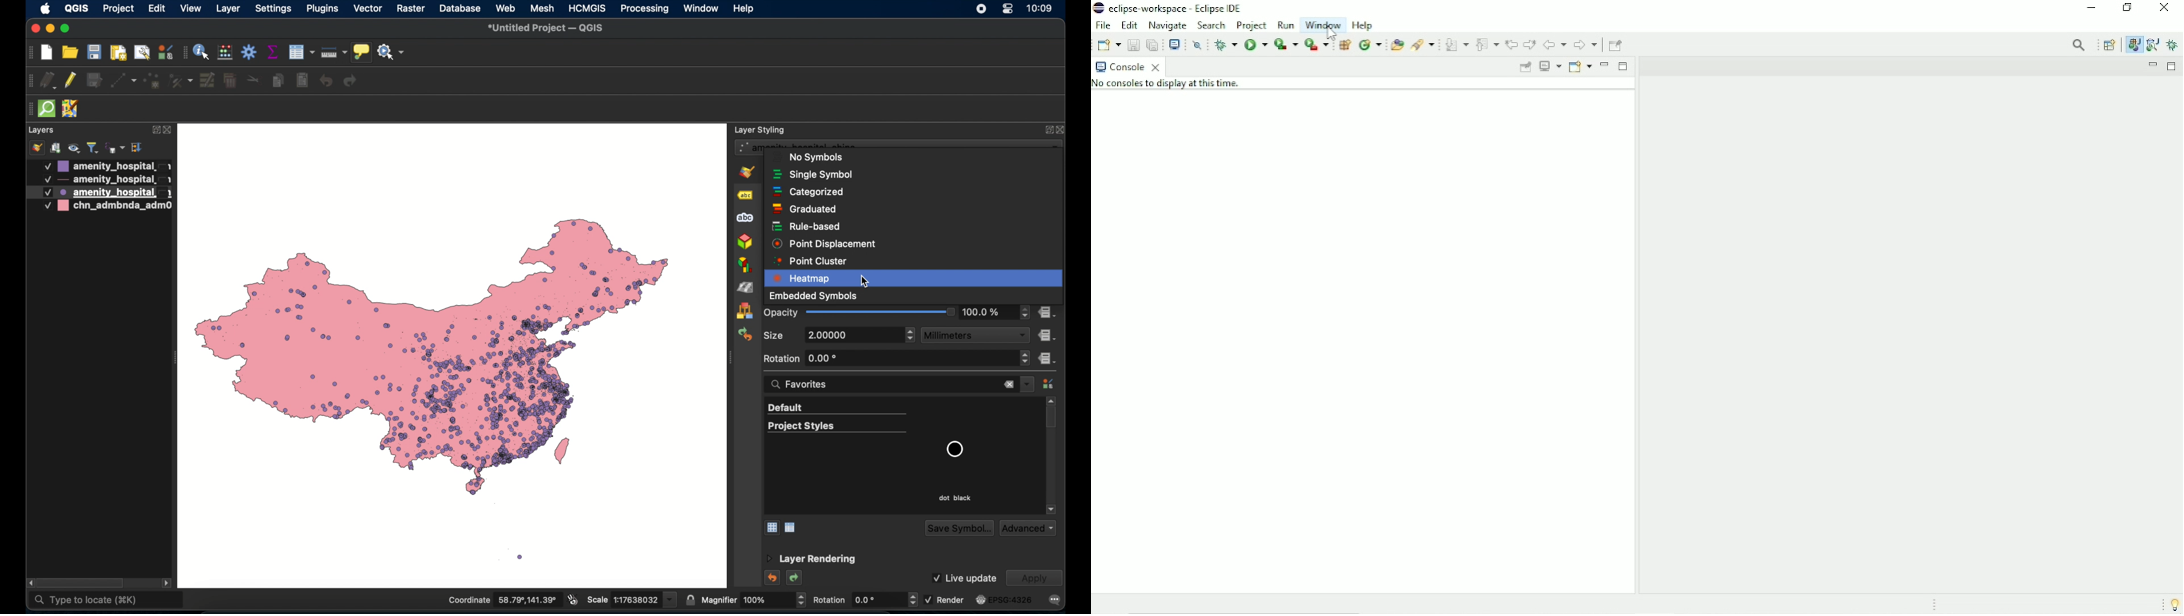 This screenshot has width=2184, height=616. What do you see at coordinates (2173, 45) in the screenshot?
I see `Debug` at bounding box center [2173, 45].